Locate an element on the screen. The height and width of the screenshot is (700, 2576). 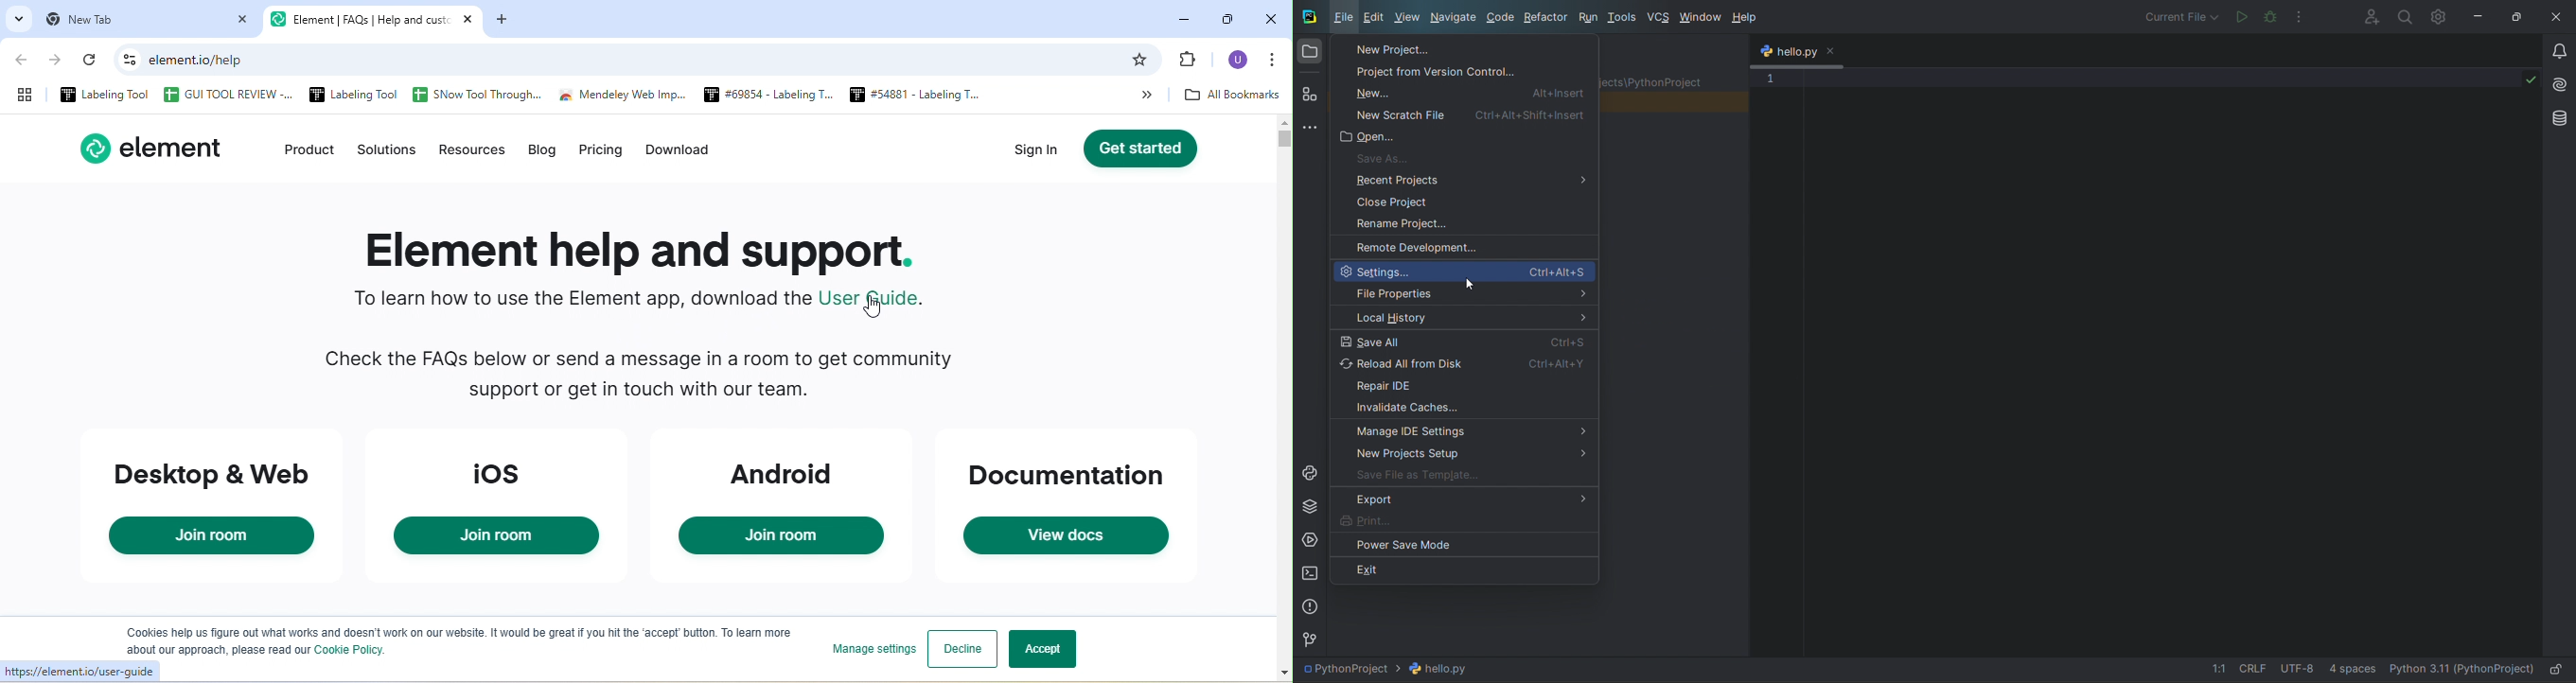
Bookmark is located at coordinates (1191, 61).